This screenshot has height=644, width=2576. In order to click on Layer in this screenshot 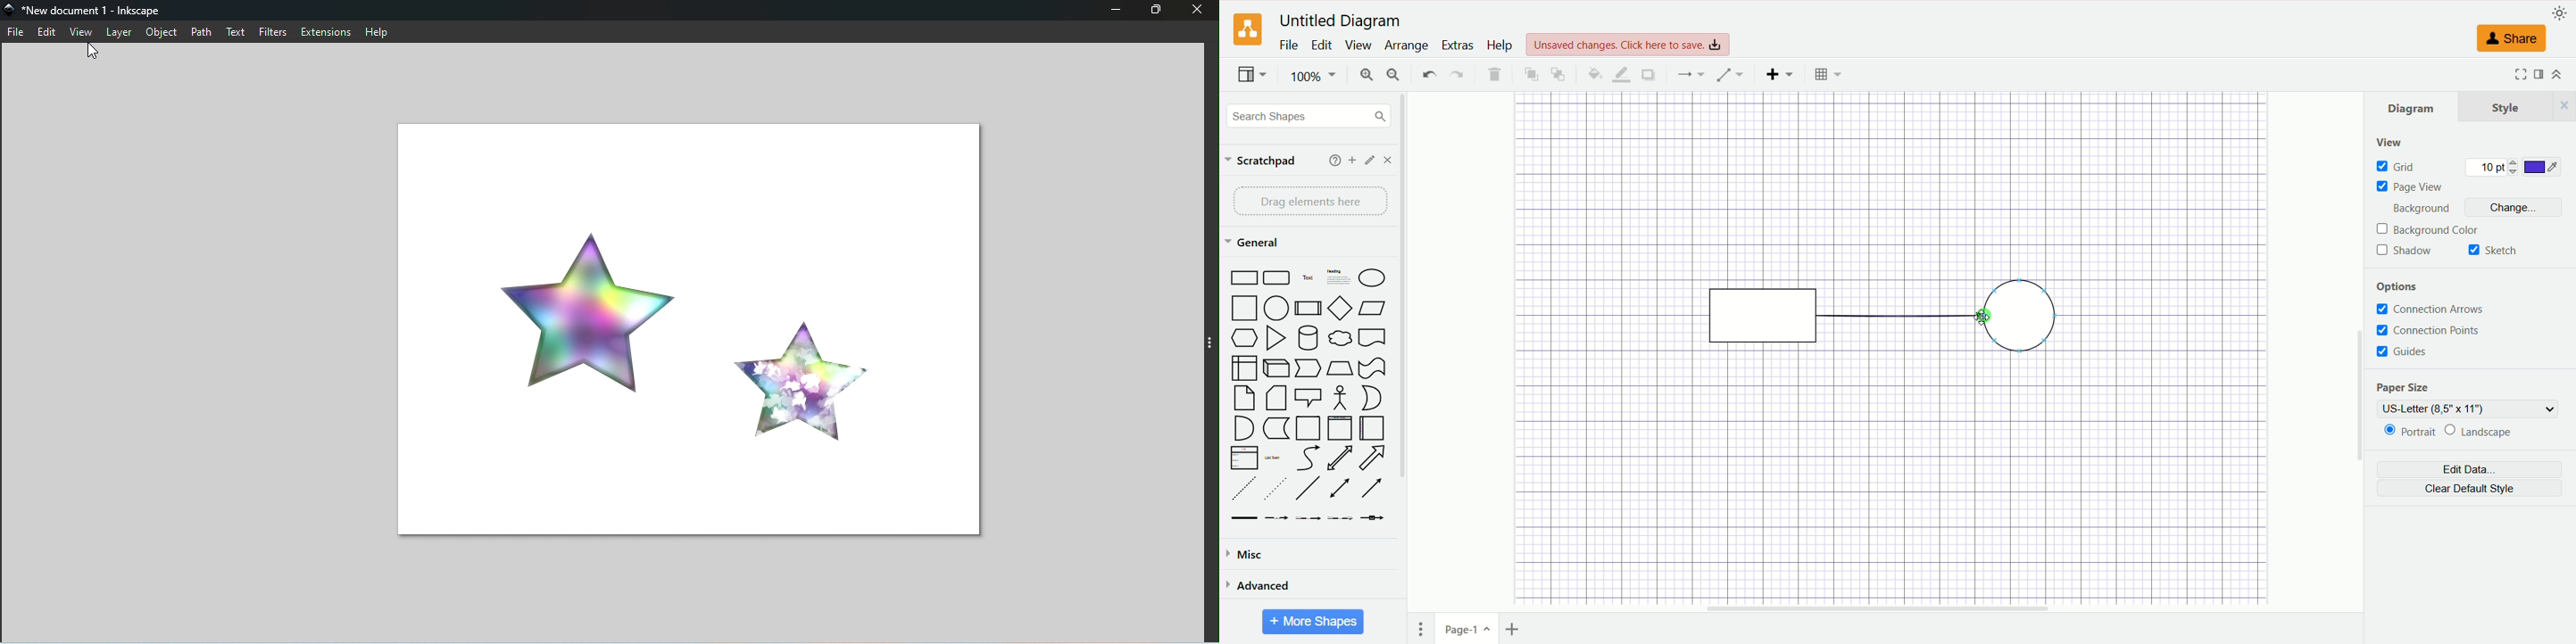, I will do `click(121, 32)`.